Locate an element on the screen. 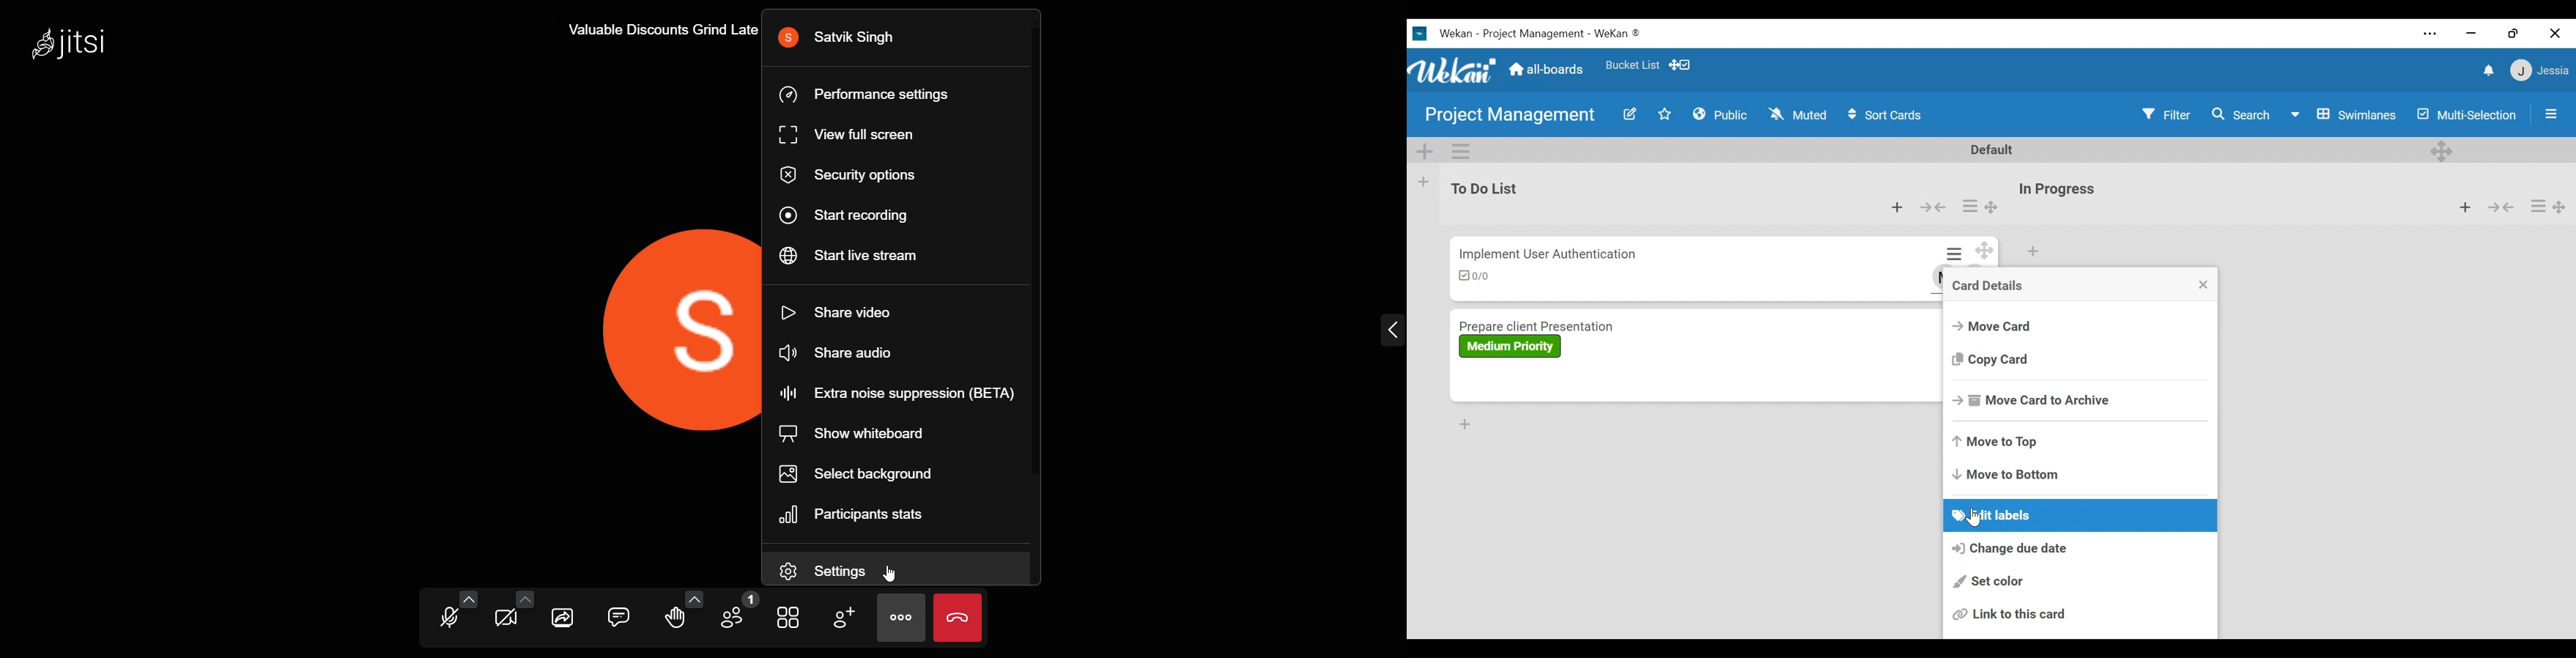 The height and width of the screenshot is (672, 2576). satvik singh is located at coordinates (849, 37).